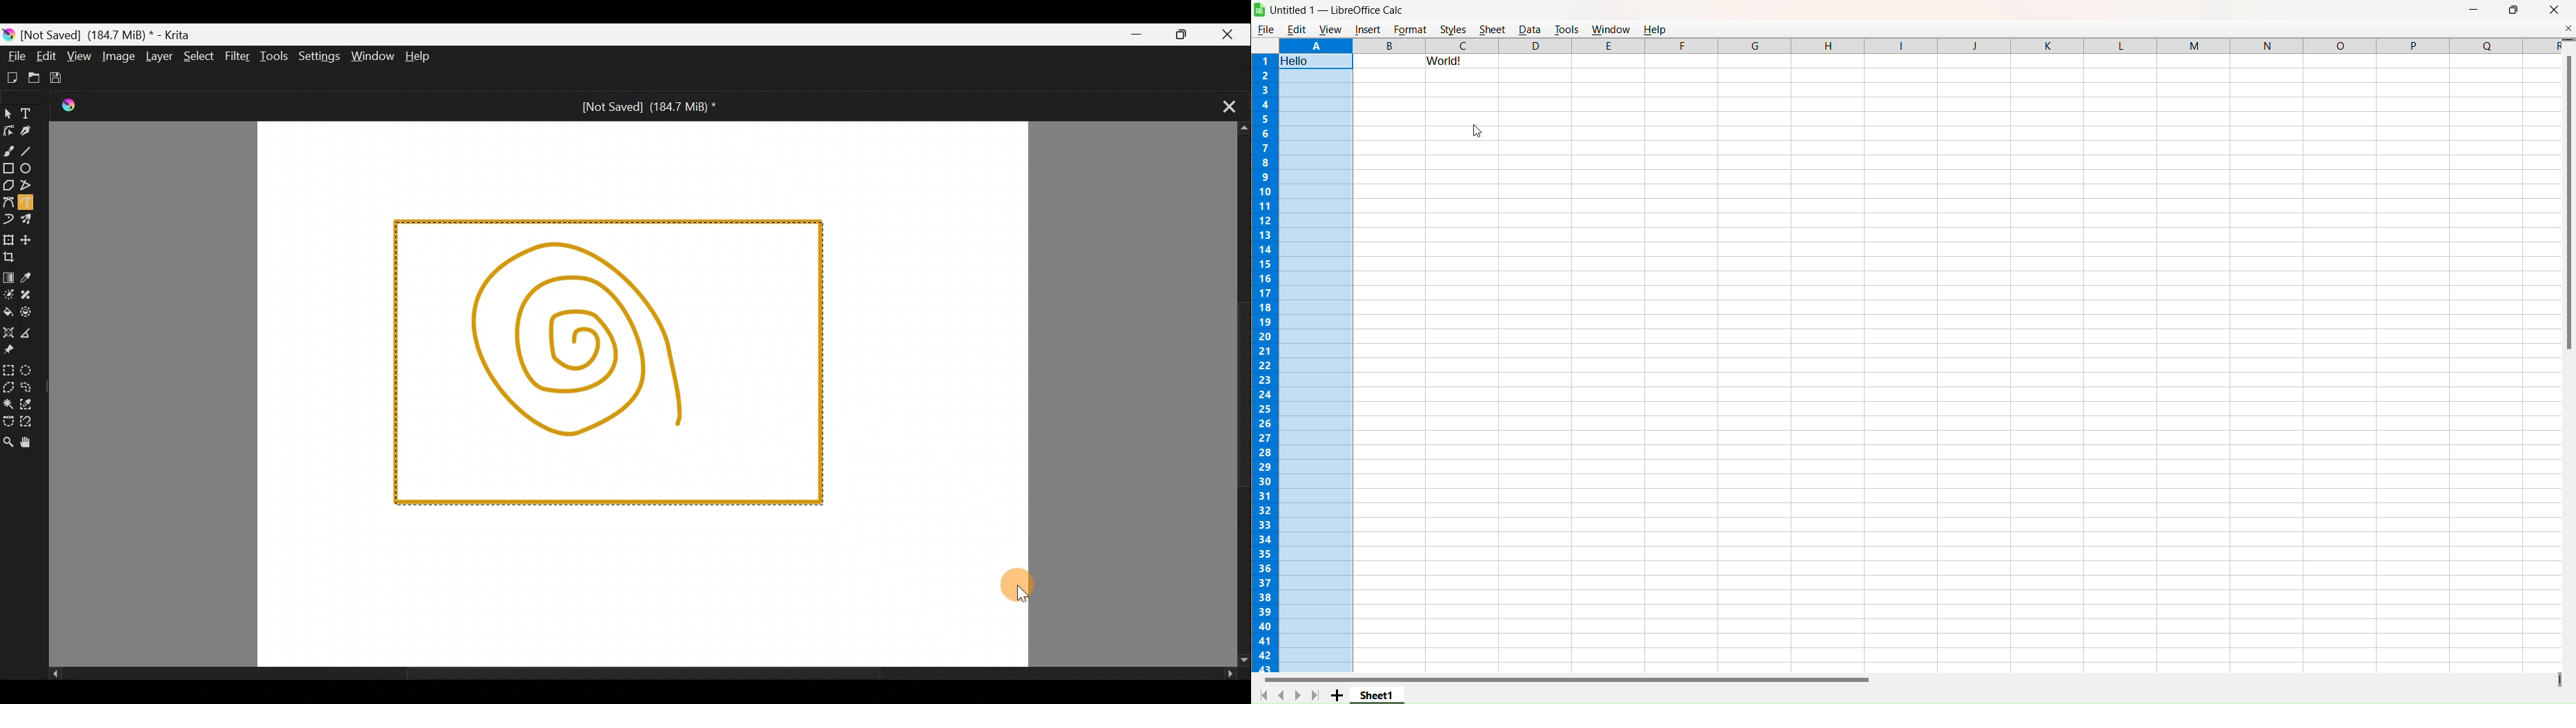  What do you see at coordinates (8, 442) in the screenshot?
I see `Zoom tool` at bounding box center [8, 442].